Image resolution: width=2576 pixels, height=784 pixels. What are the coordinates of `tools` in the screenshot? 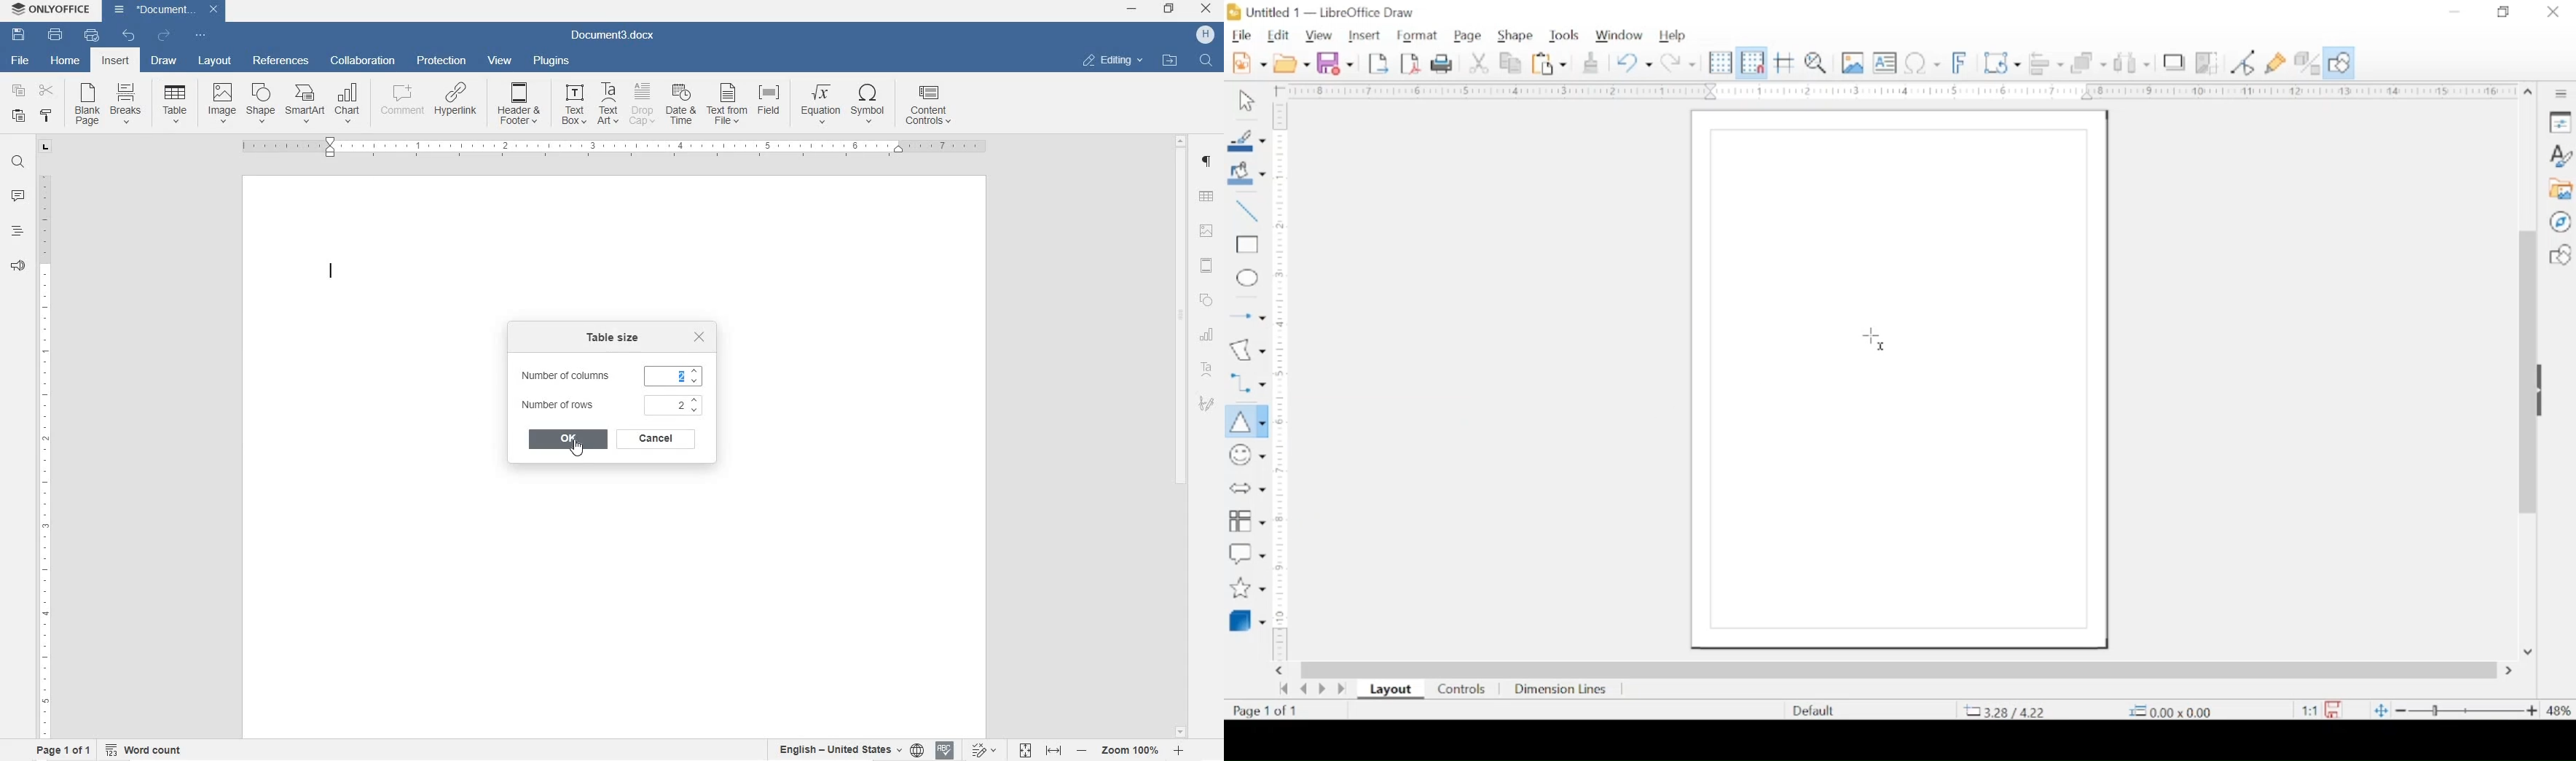 It's located at (1564, 35).